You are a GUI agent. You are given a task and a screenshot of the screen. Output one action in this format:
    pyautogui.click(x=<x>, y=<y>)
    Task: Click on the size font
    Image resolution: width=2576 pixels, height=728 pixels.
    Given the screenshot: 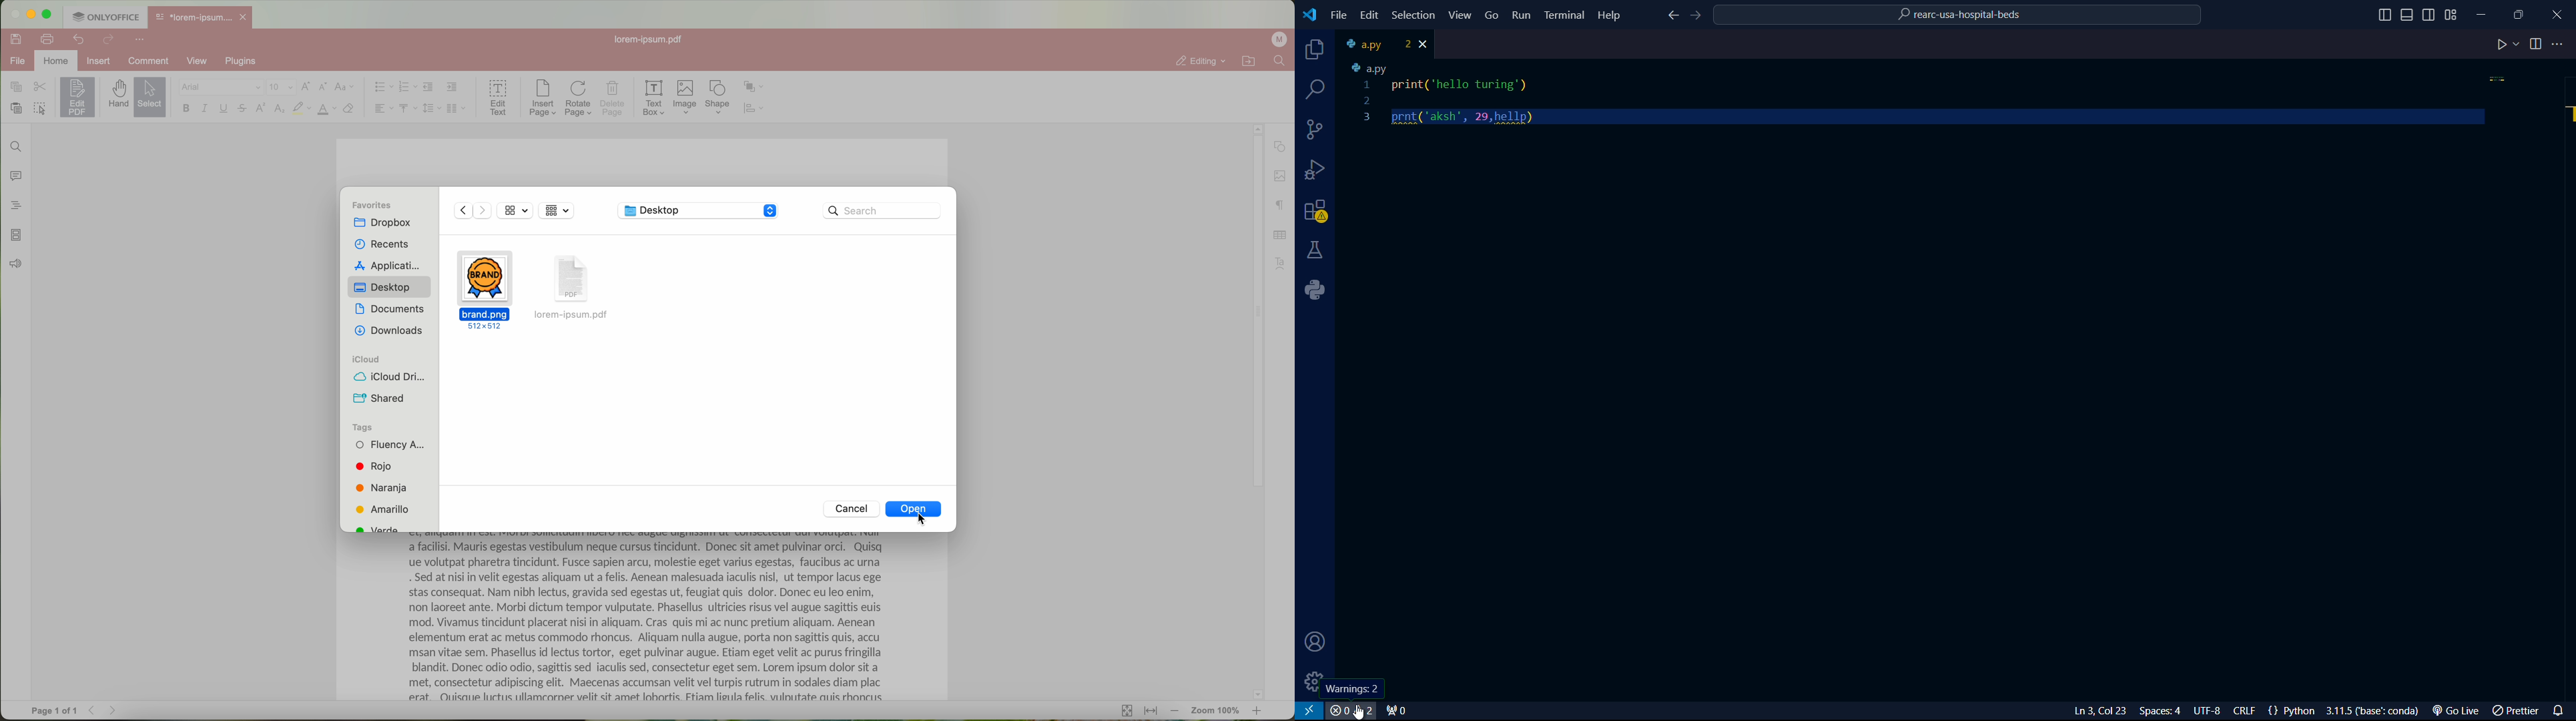 What is the action you would take?
    pyautogui.click(x=282, y=88)
    